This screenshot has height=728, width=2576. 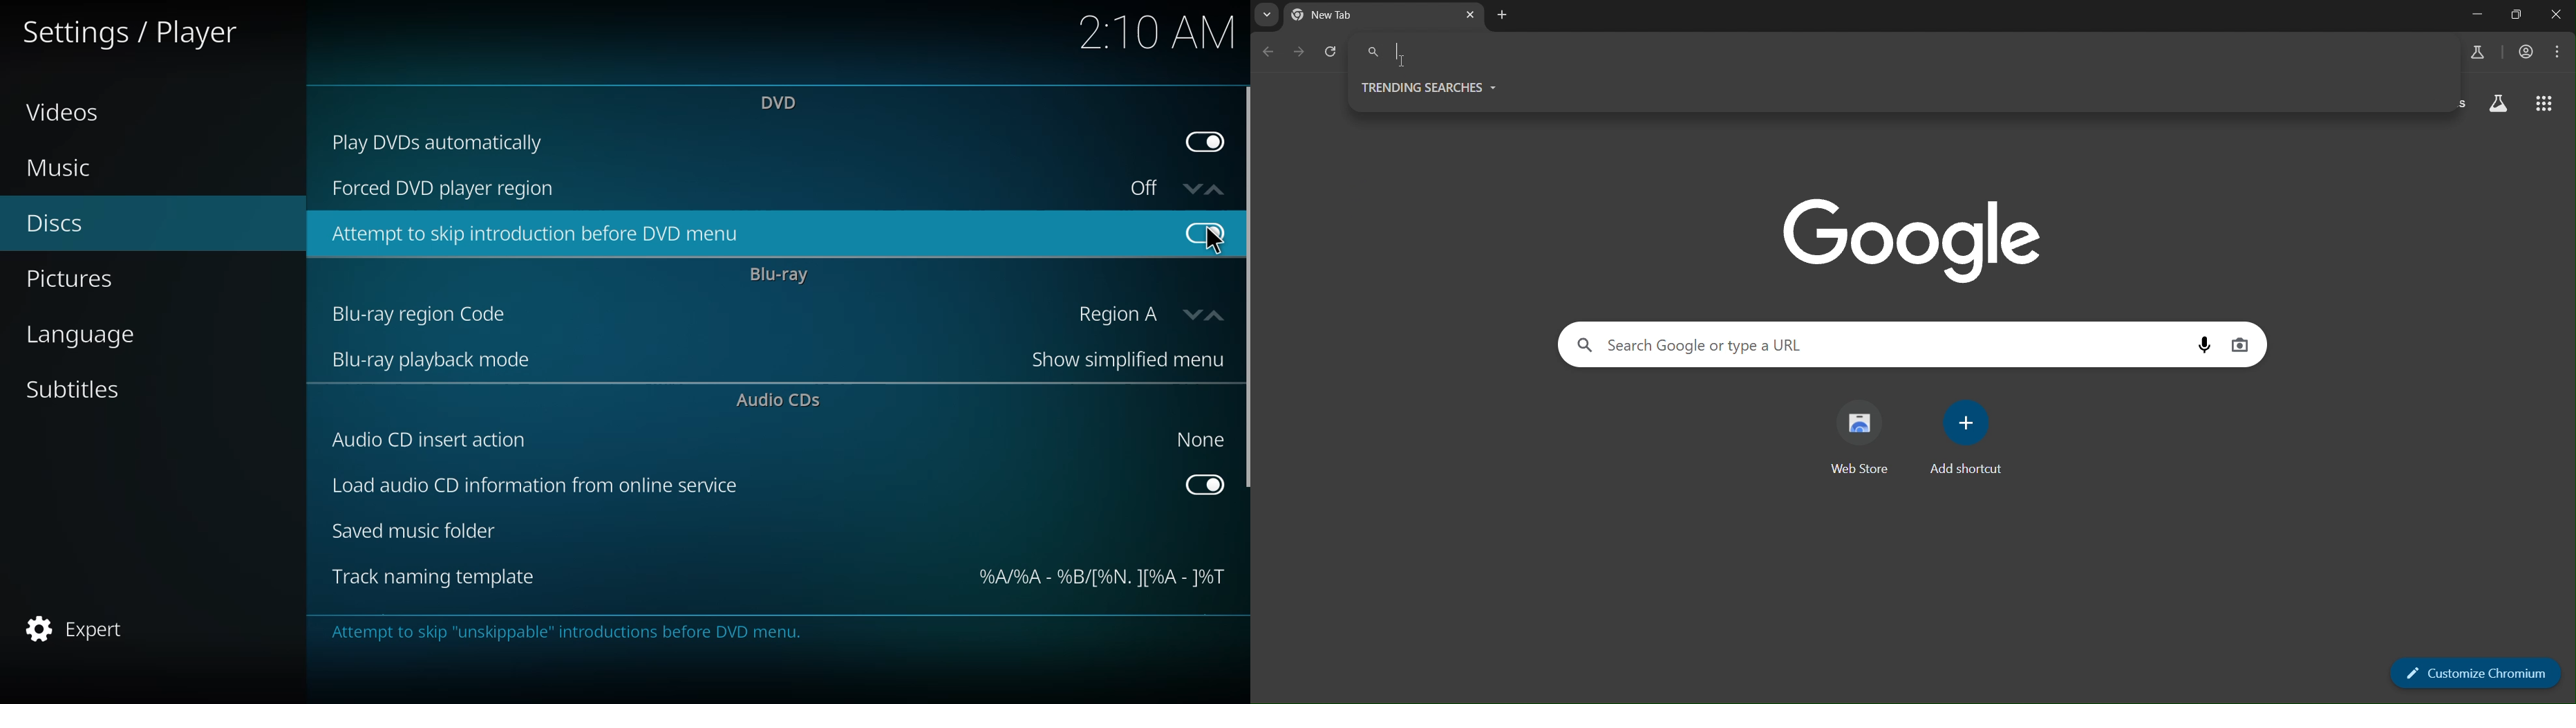 What do you see at coordinates (61, 220) in the screenshot?
I see `discs` at bounding box center [61, 220].